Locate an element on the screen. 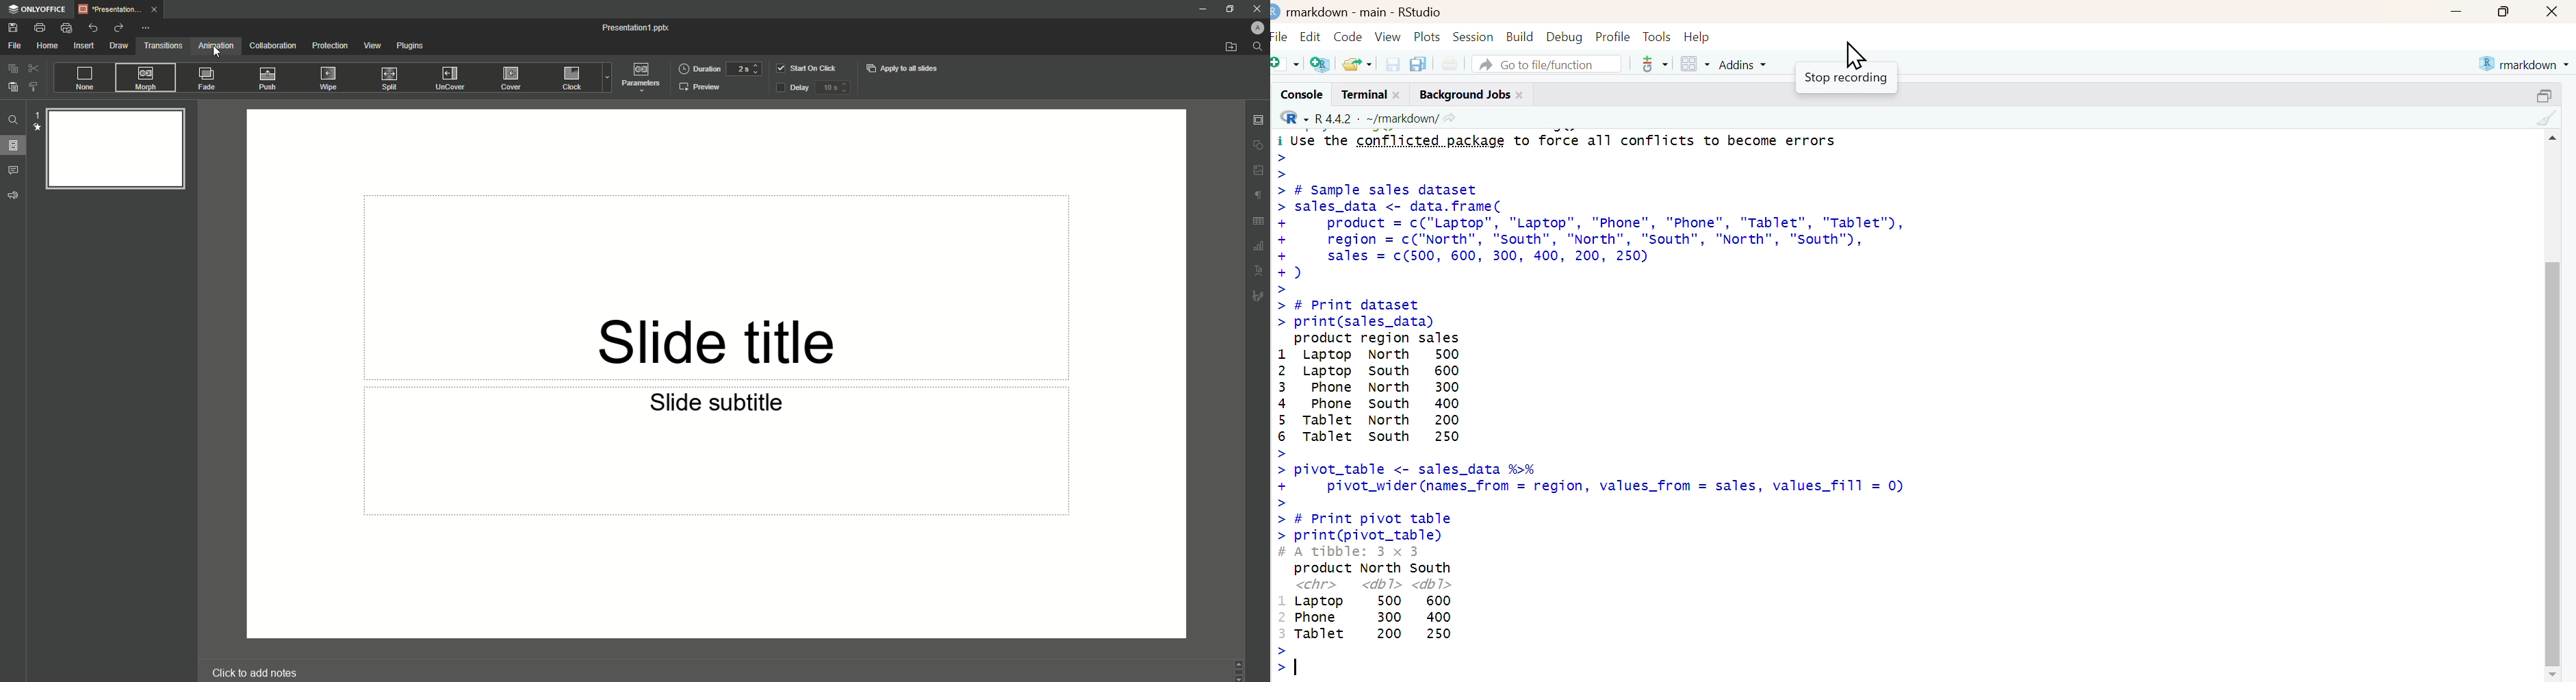 This screenshot has height=700, width=2576. R 4.4.2 is located at coordinates (1334, 117).